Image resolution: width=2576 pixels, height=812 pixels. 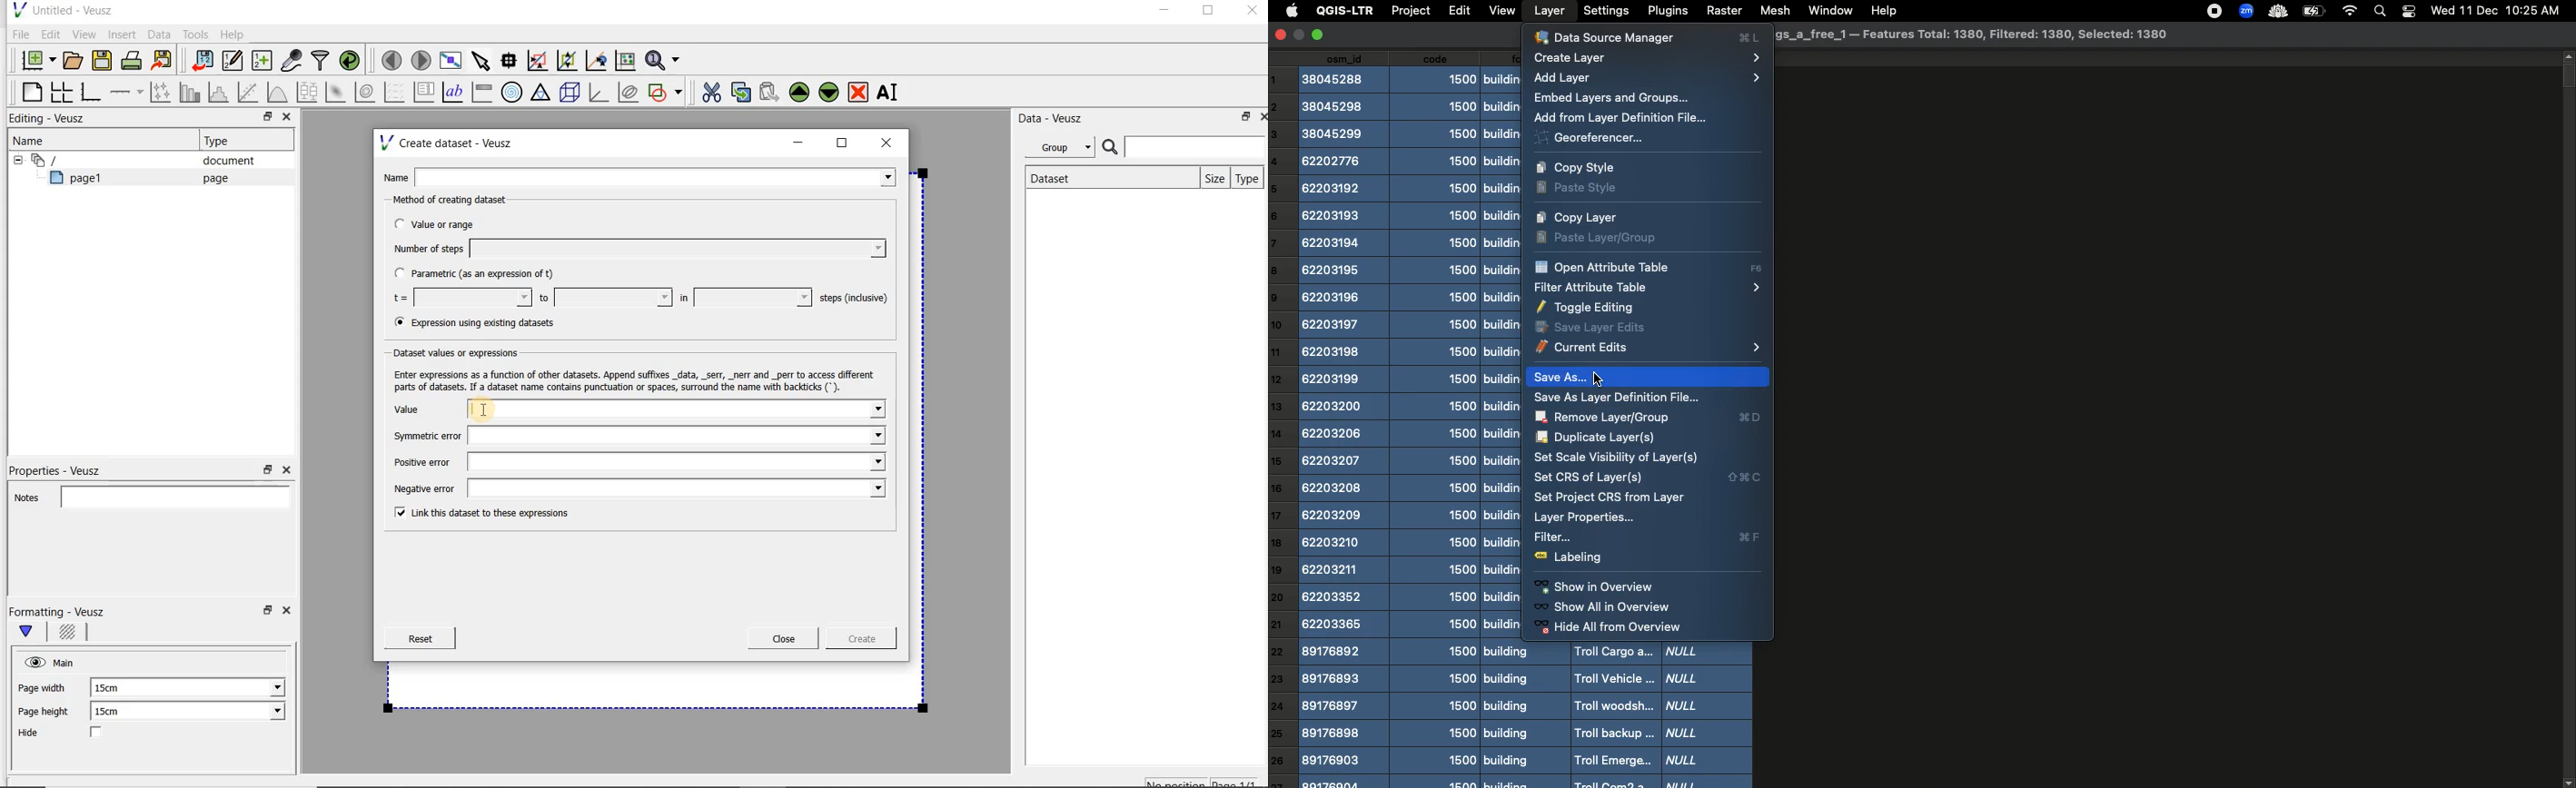 What do you see at coordinates (90, 93) in the screenshot?
I see `base graph` at bounding box center [90, 93].